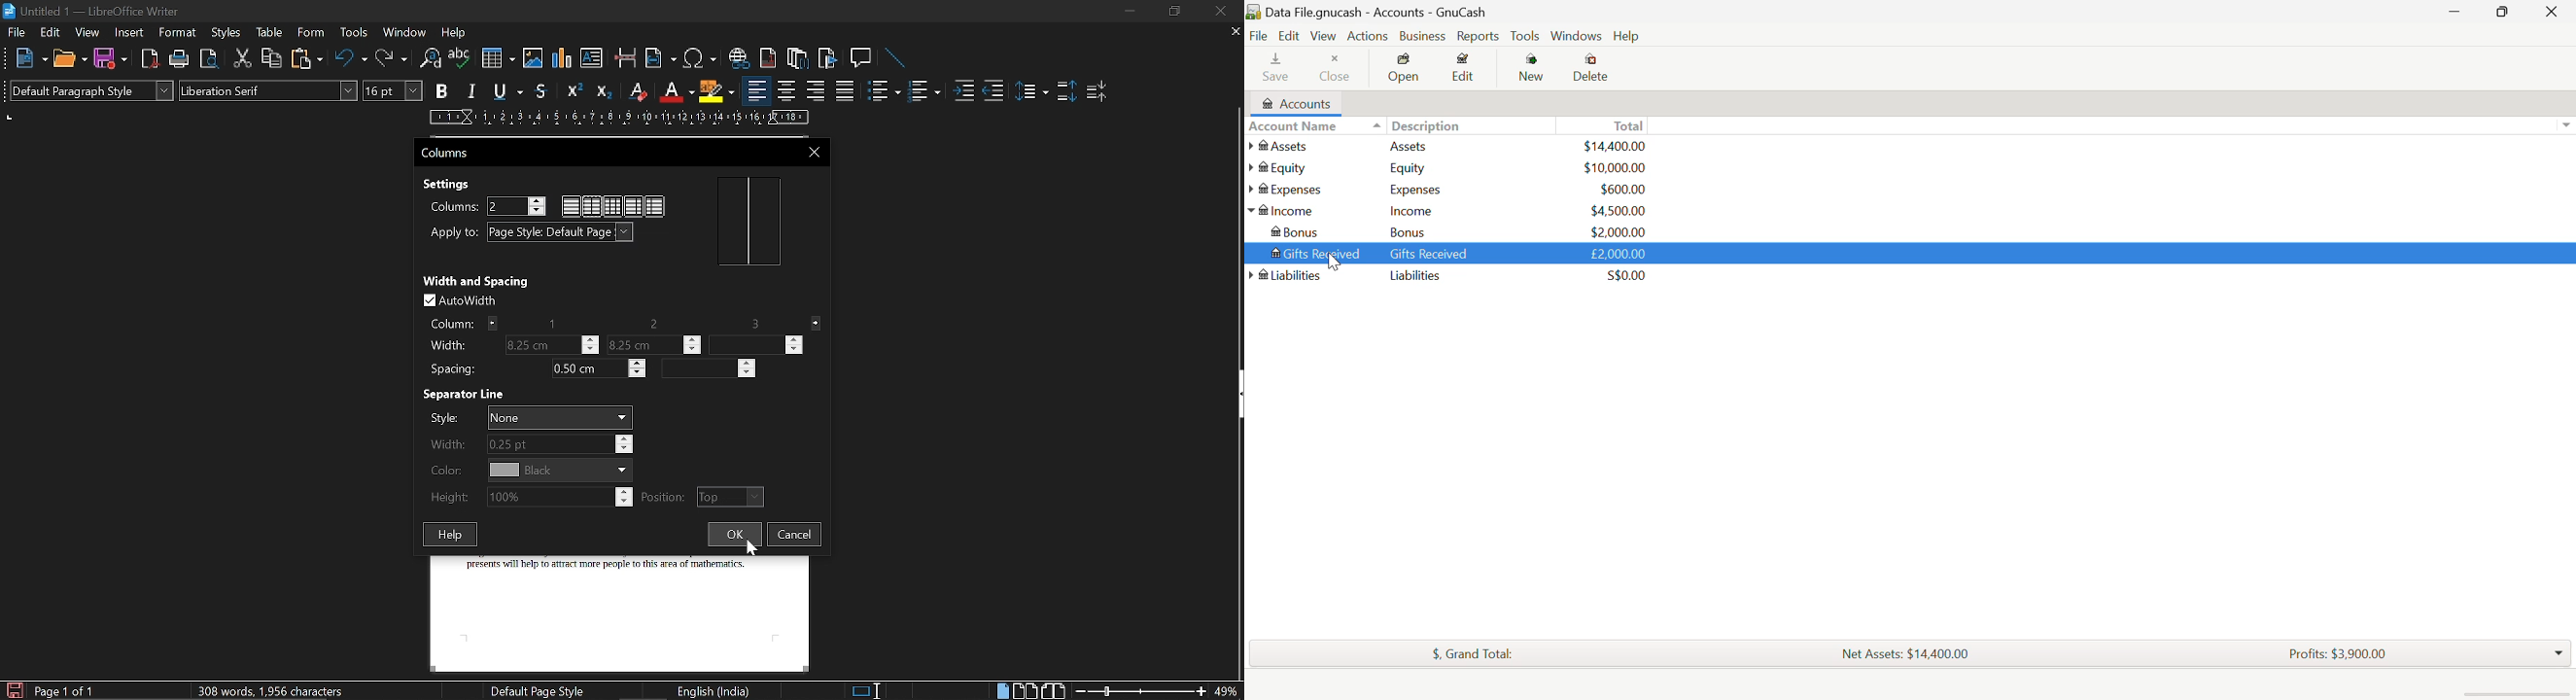  Describe the element at coordinates (1617, 210) in the screenshot. I see `USD` at that location.